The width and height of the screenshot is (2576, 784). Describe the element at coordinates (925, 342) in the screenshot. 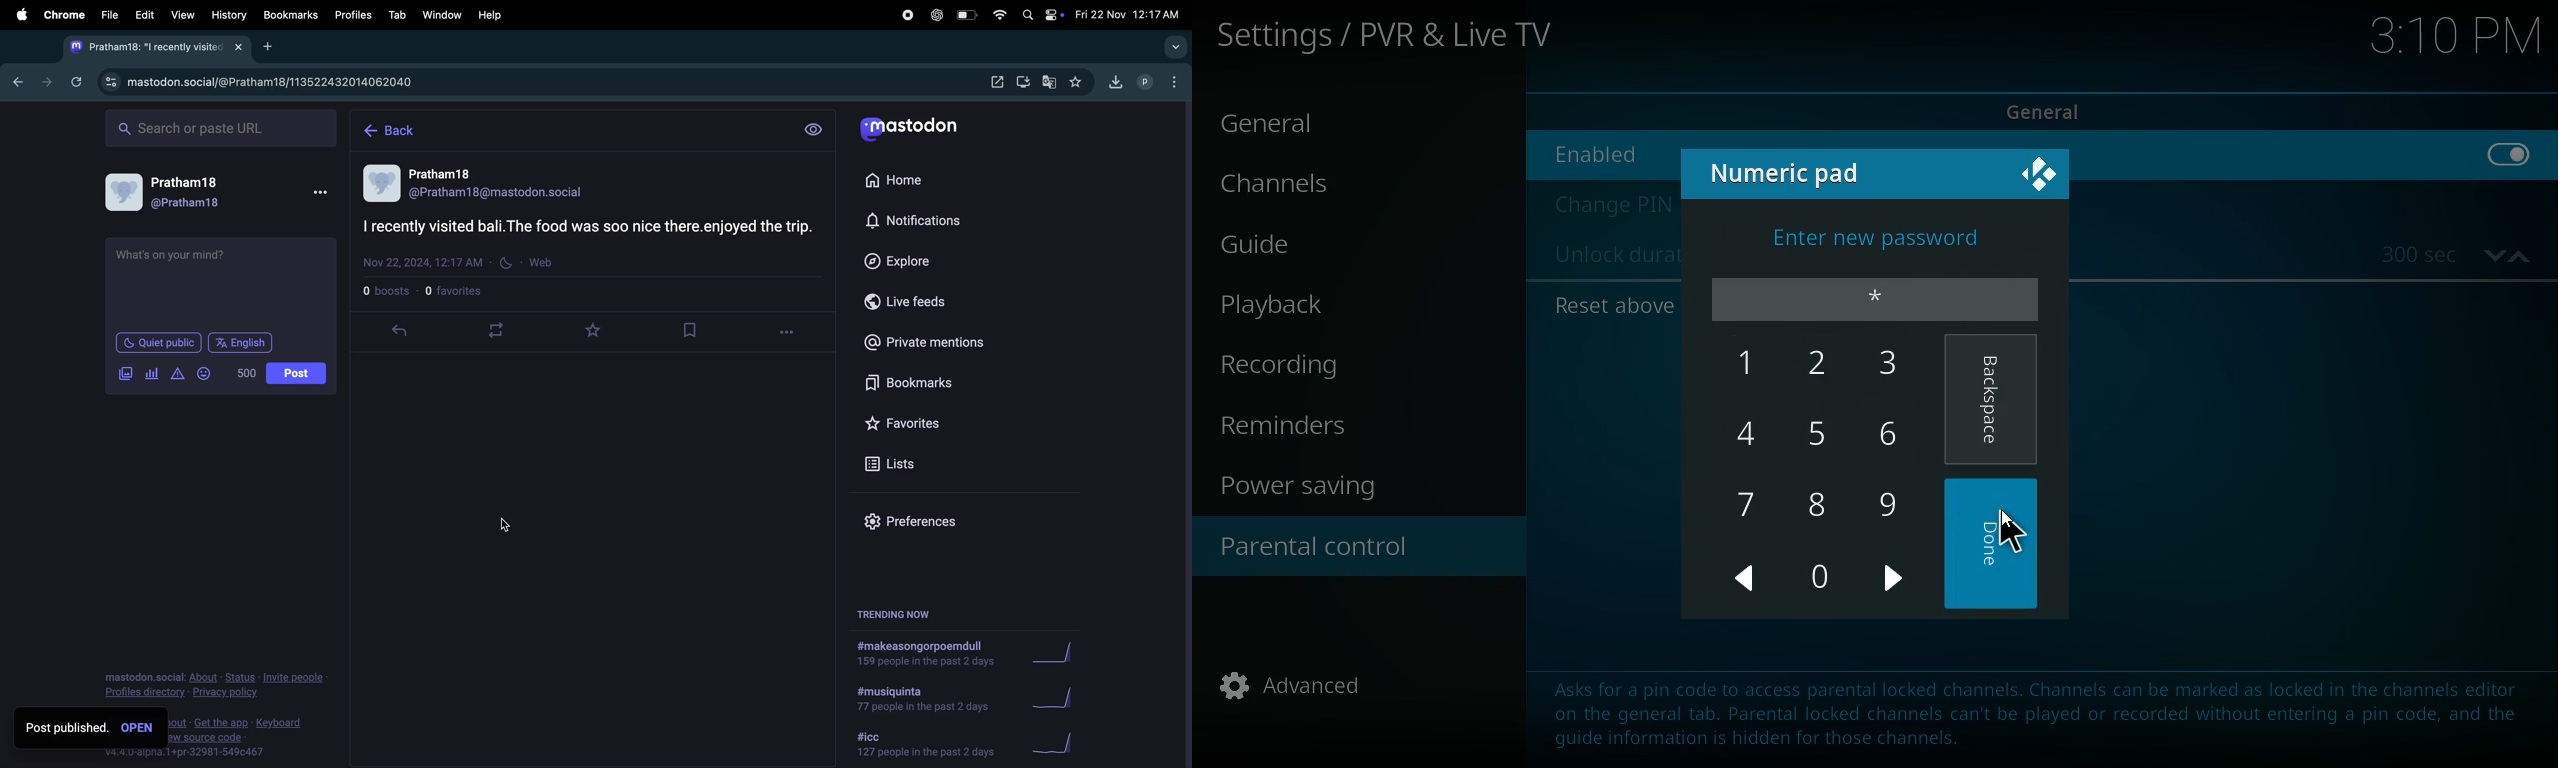

I see `private mentions` at that location.